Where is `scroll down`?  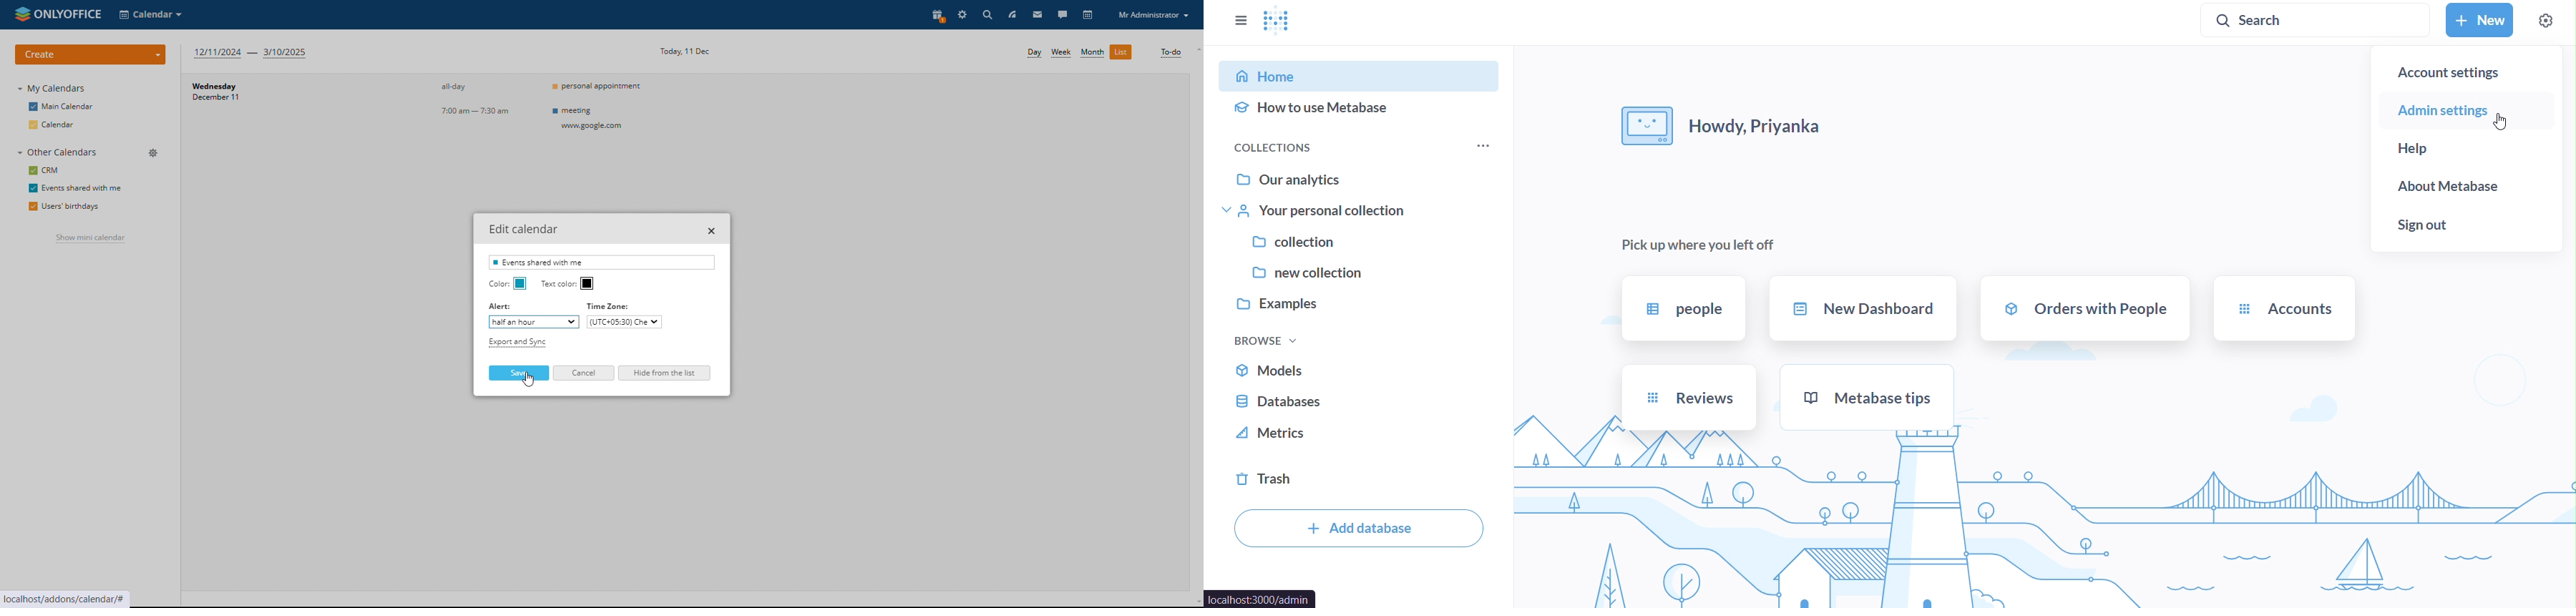 scroll down is located at coordinates (1196, 604).